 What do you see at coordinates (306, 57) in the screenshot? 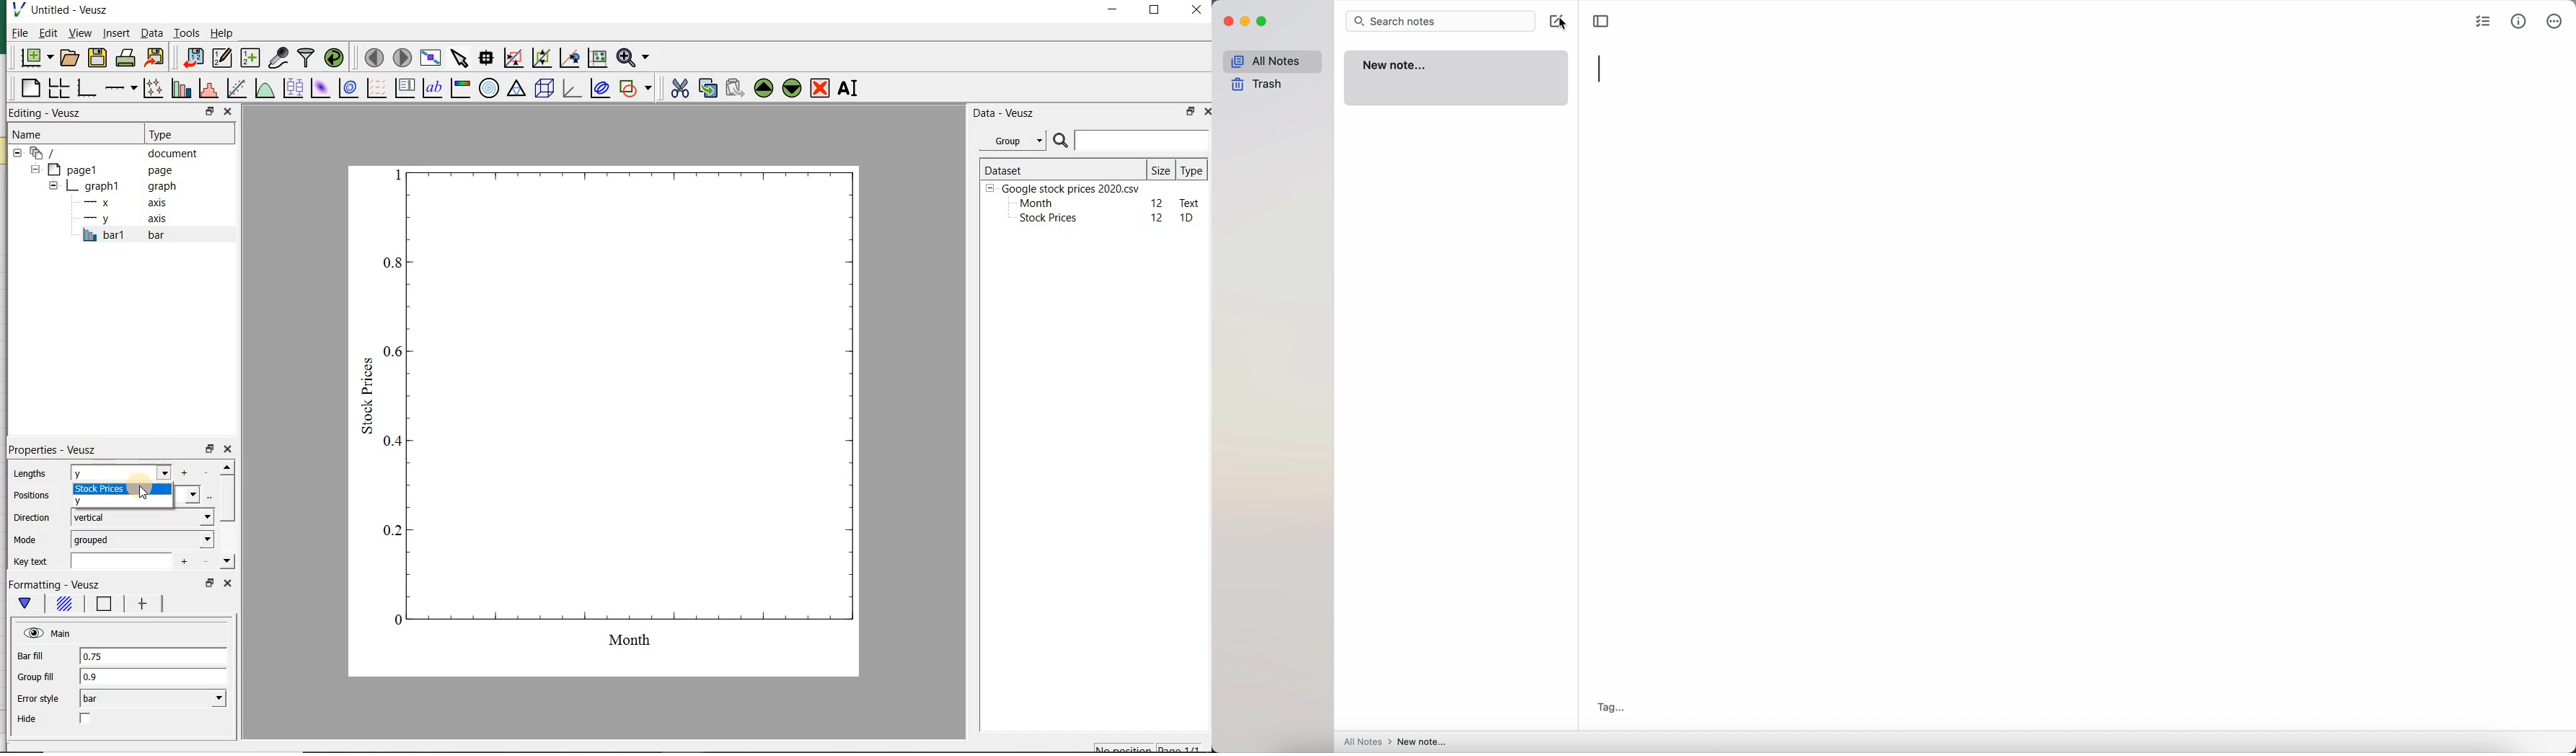
I see `filter data` at bounding box center [306, 57].